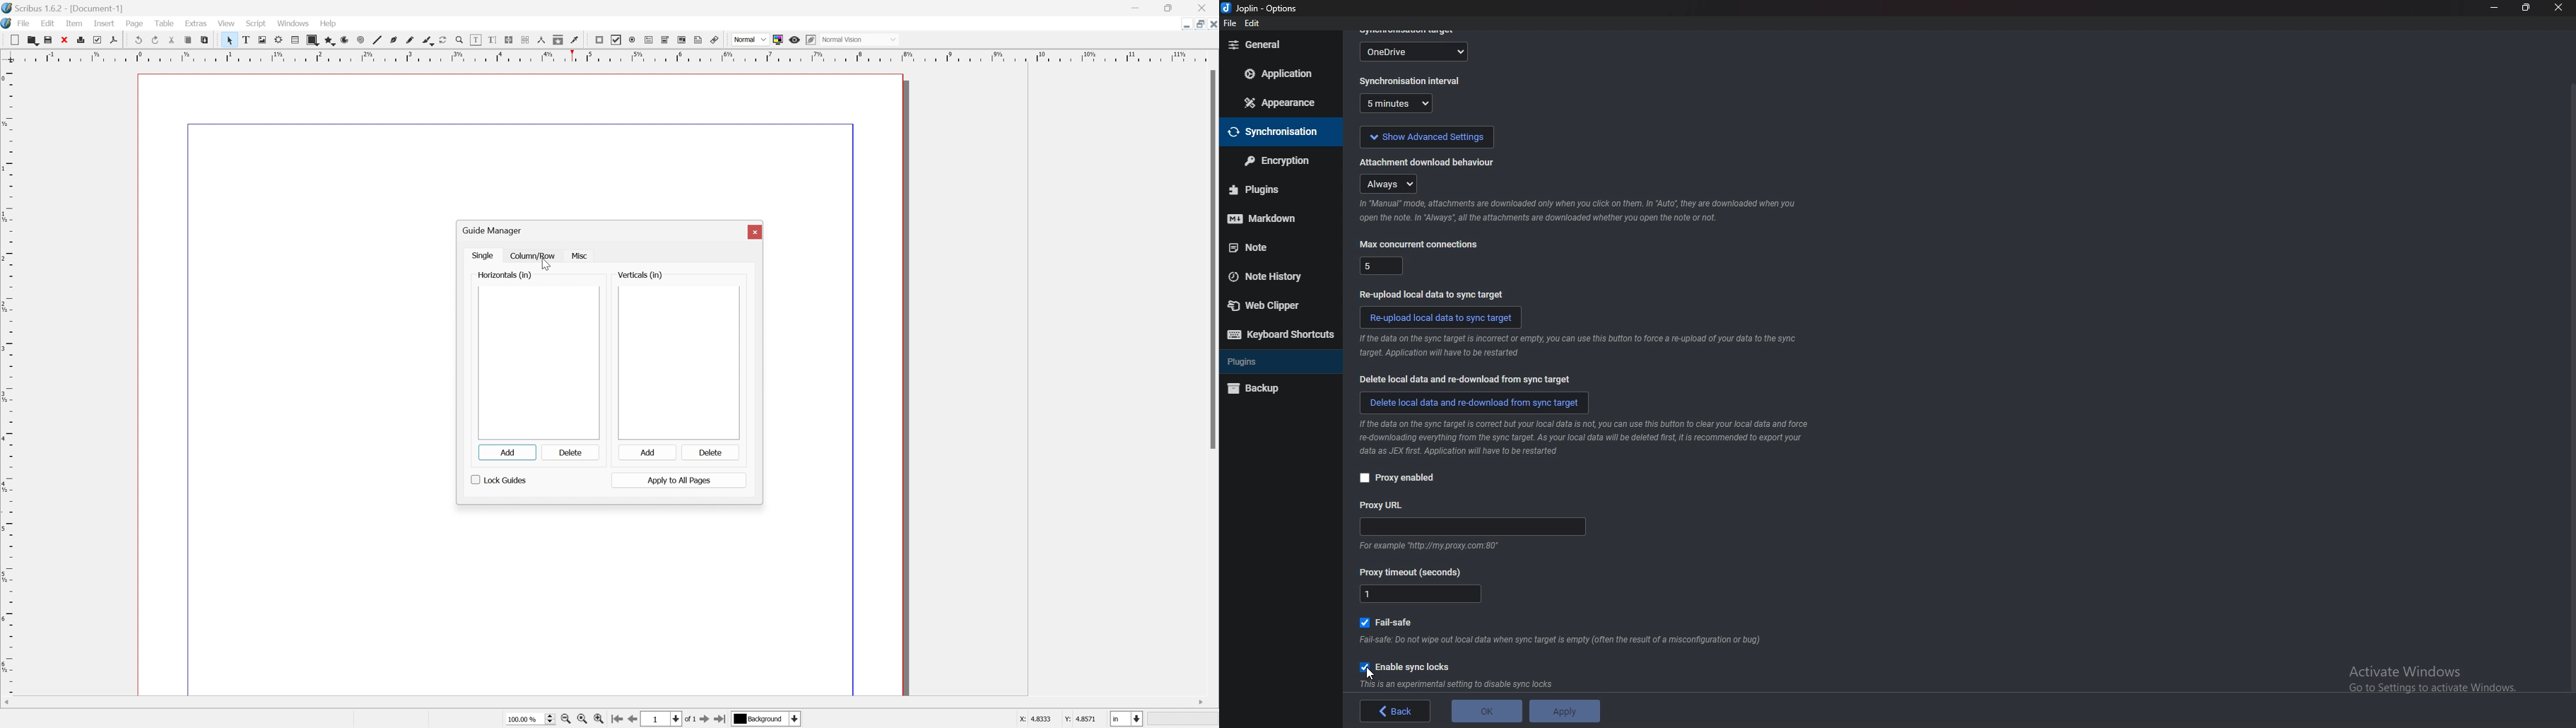 This screenshot has height=728, width=2576. What do you see at coordinates (1442, 317) in the screenshot?
I see `reupload local data` at bounding box center [1442, 317].